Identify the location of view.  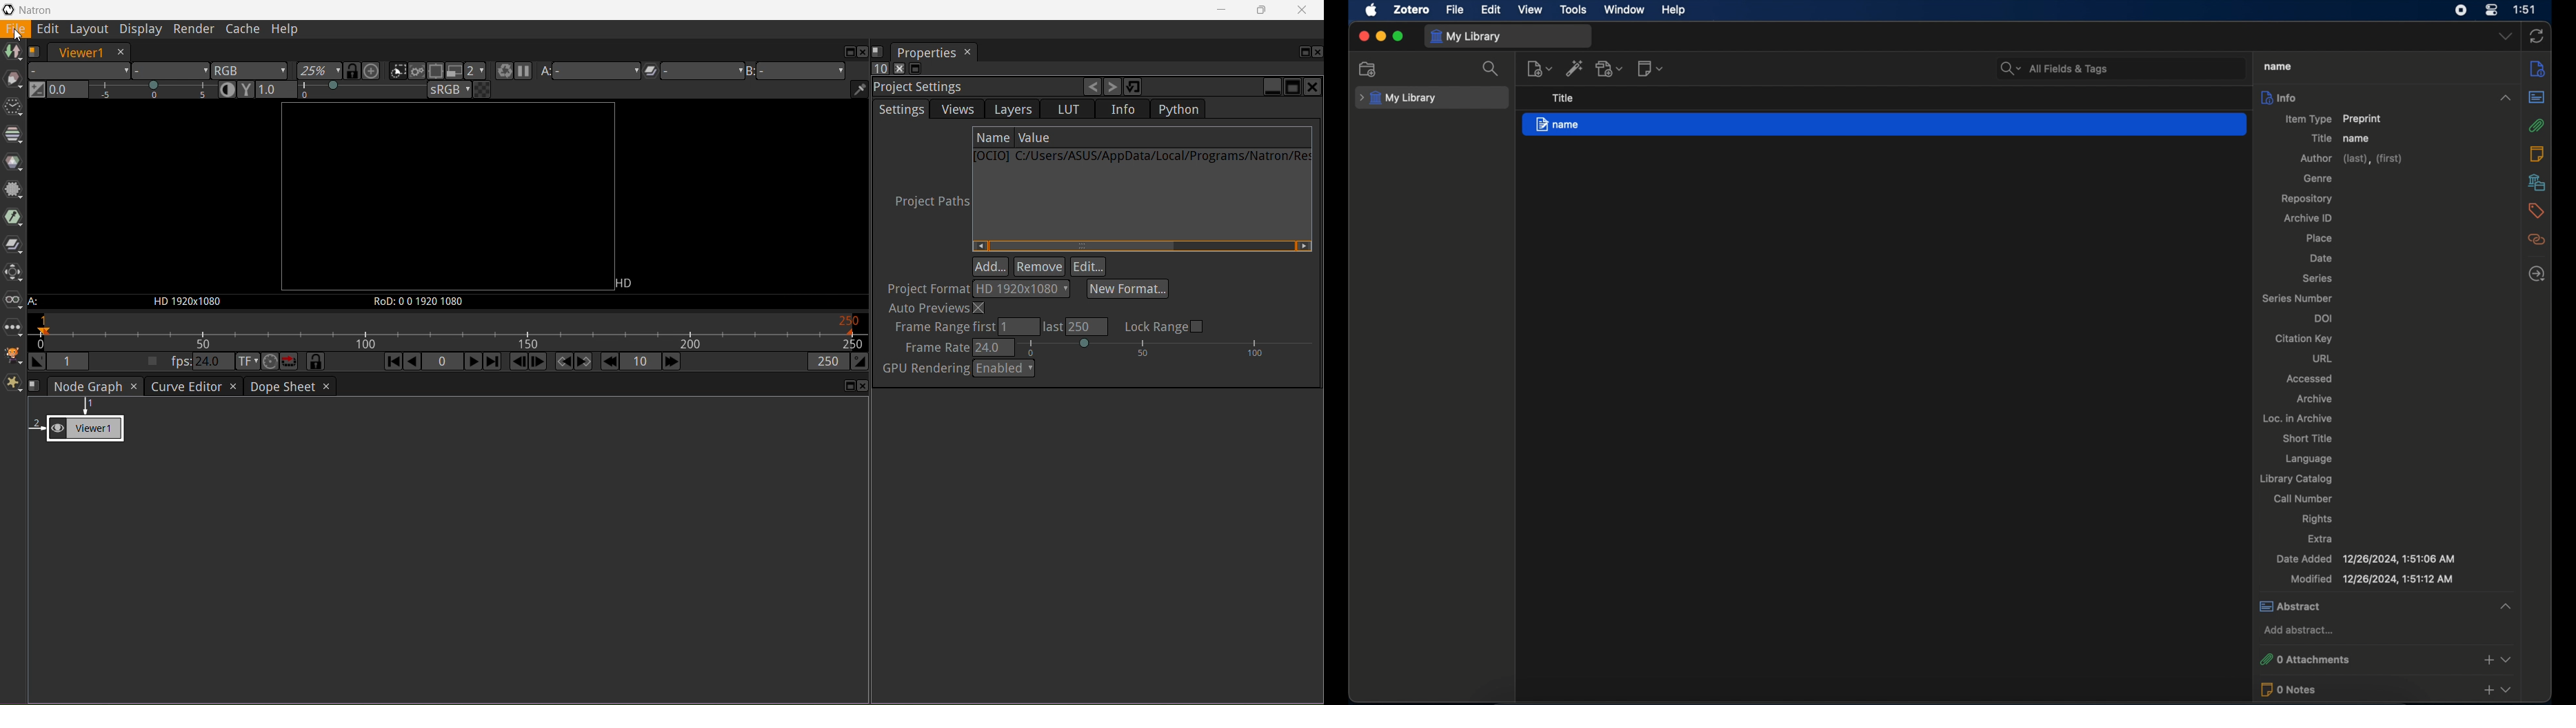
(1531, 10).